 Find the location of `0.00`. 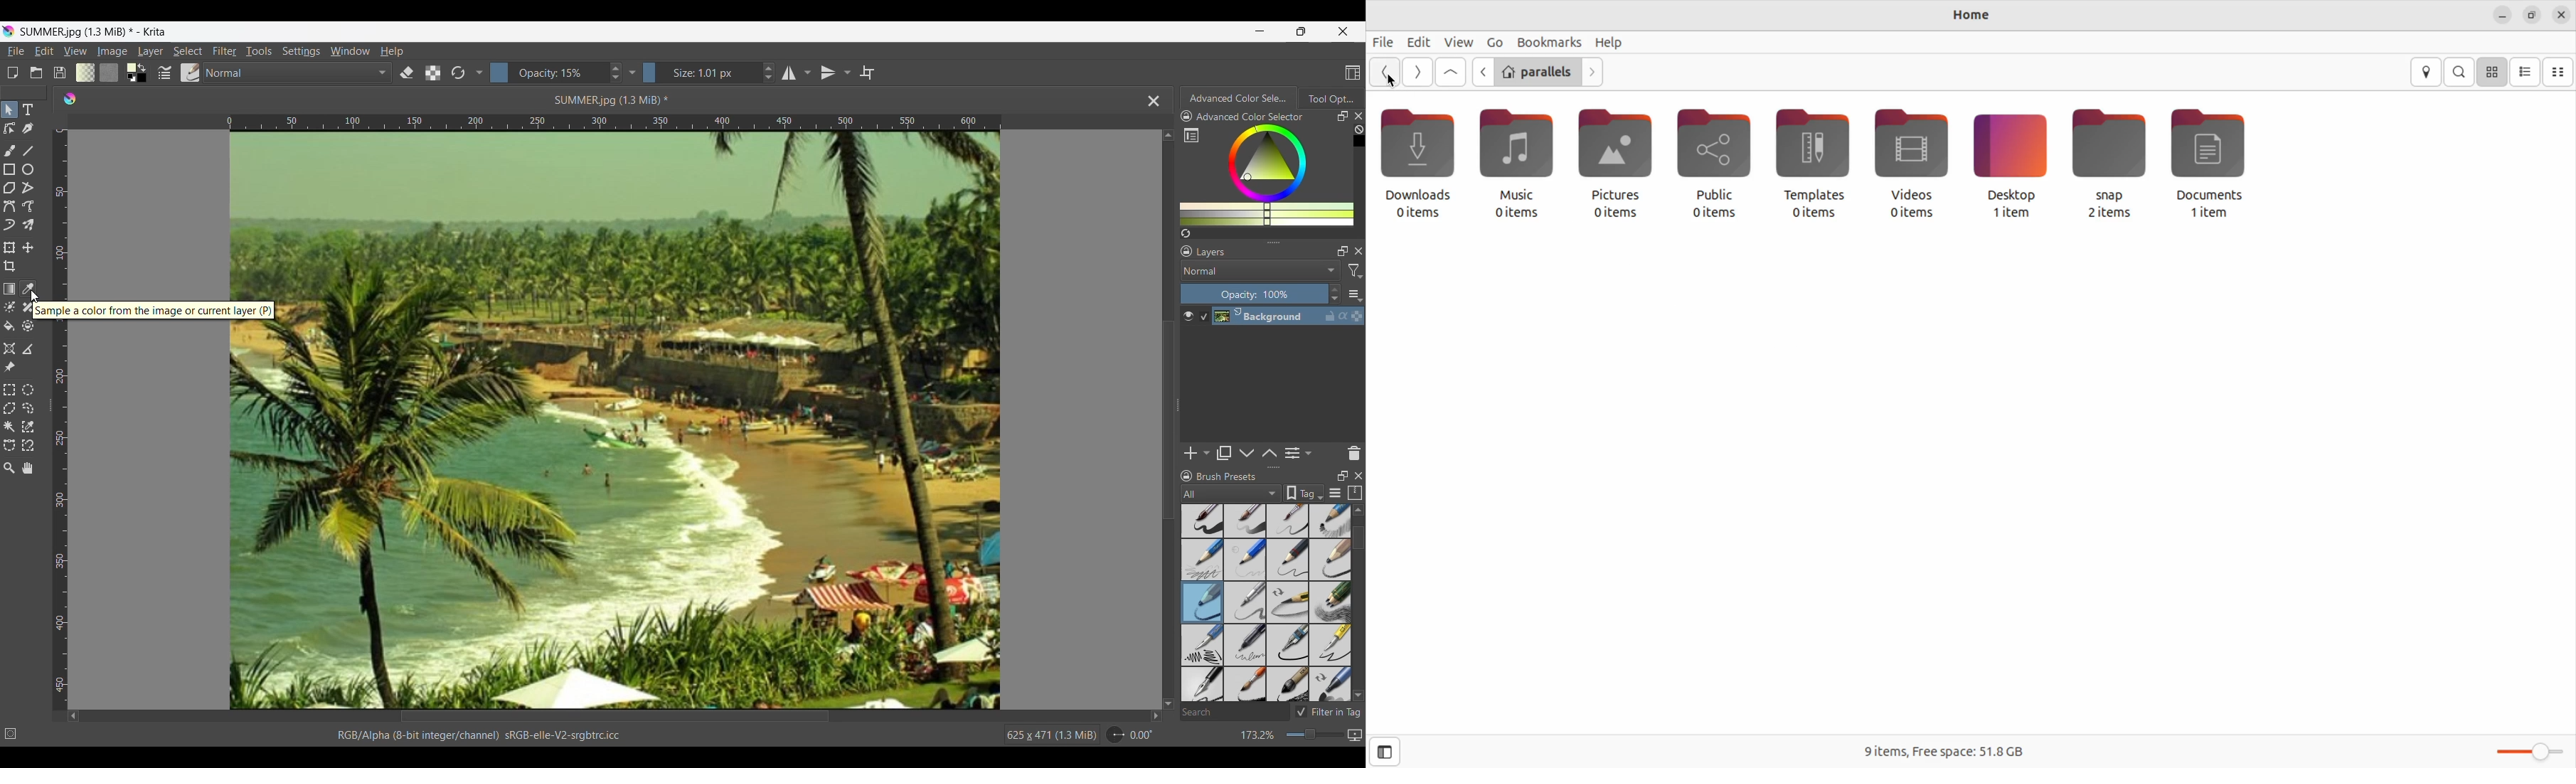

0.00 is located at coordinates (1141, 735).